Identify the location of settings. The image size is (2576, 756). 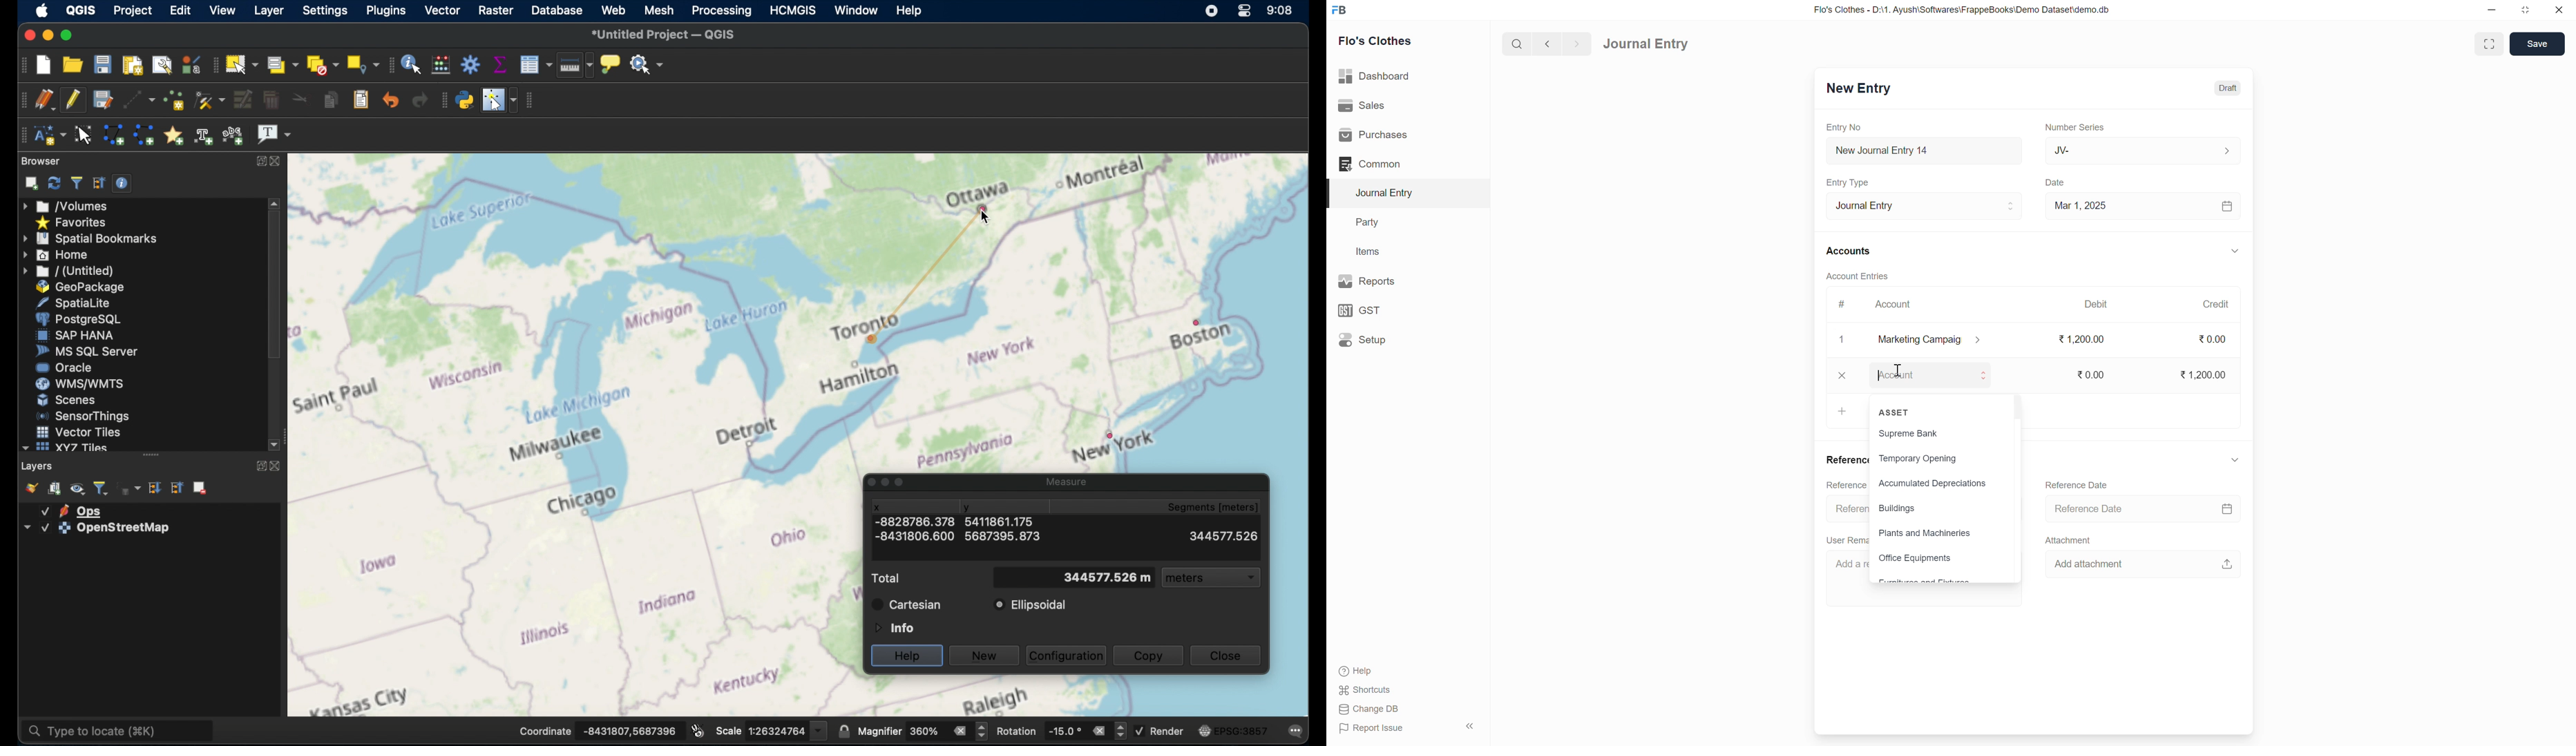
(325, 12).